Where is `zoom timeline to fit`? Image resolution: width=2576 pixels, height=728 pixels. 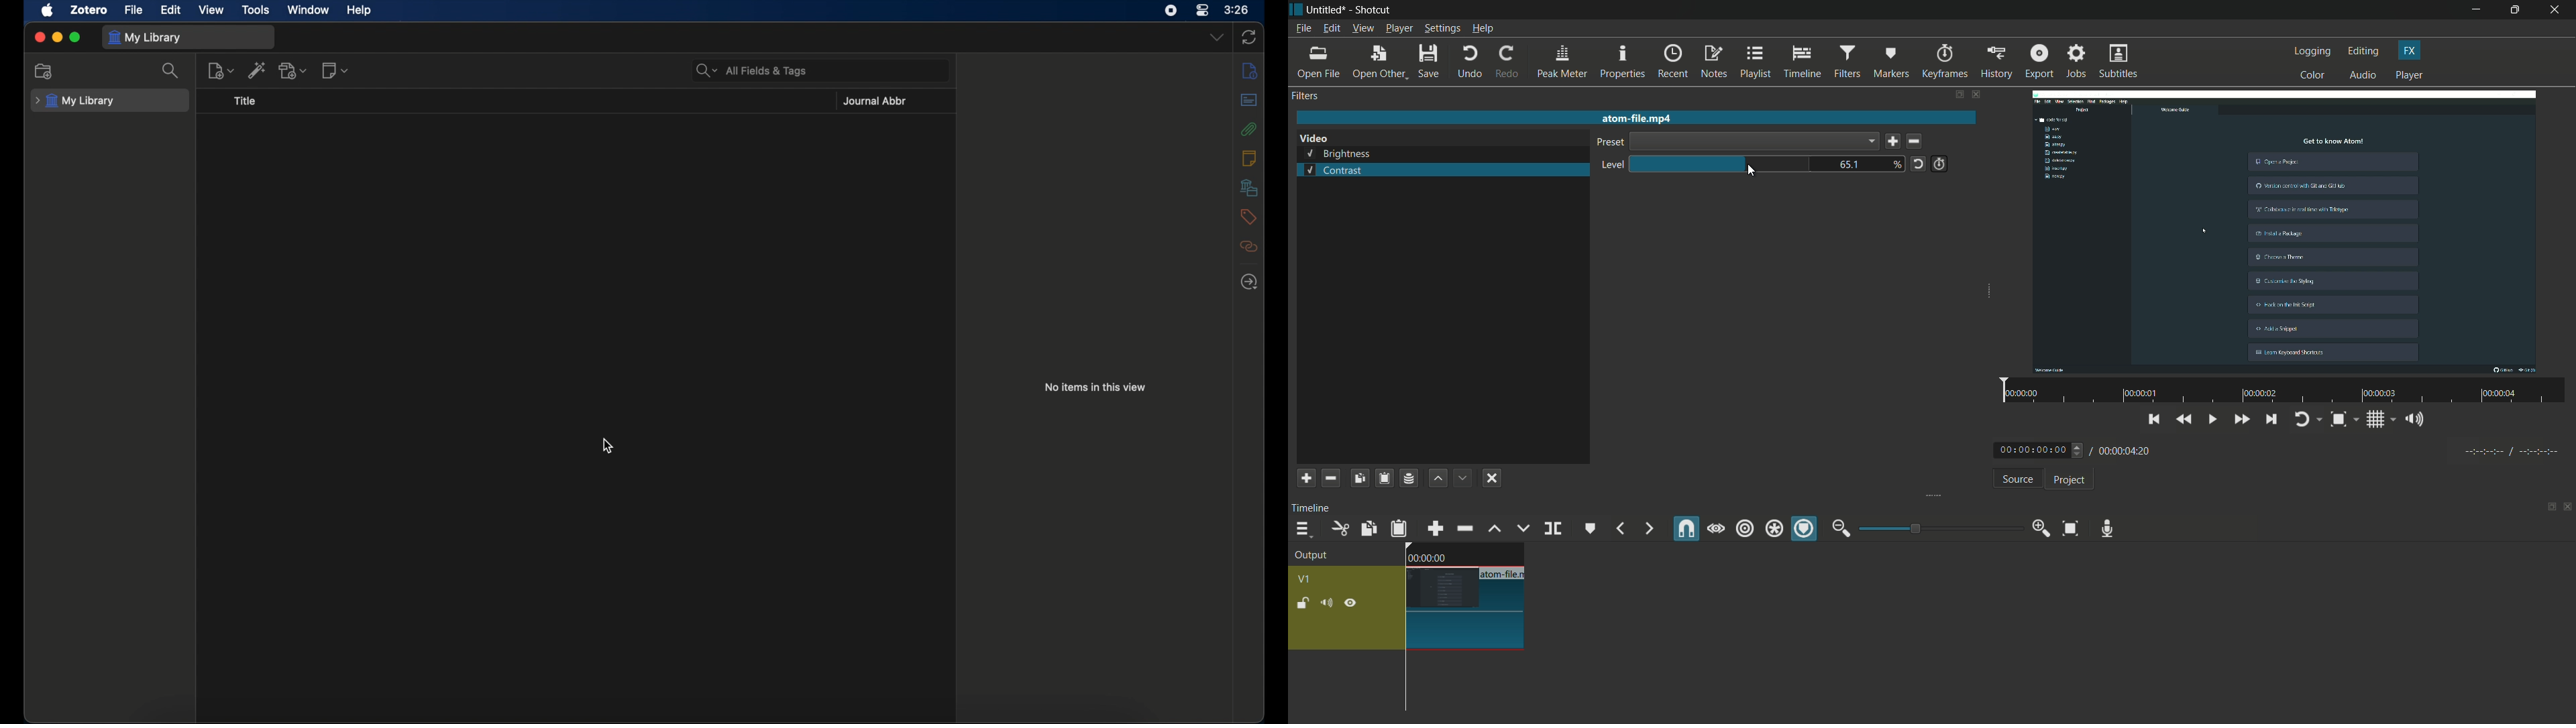 zoom timeline to fit is located at coordinates (2070, 528).